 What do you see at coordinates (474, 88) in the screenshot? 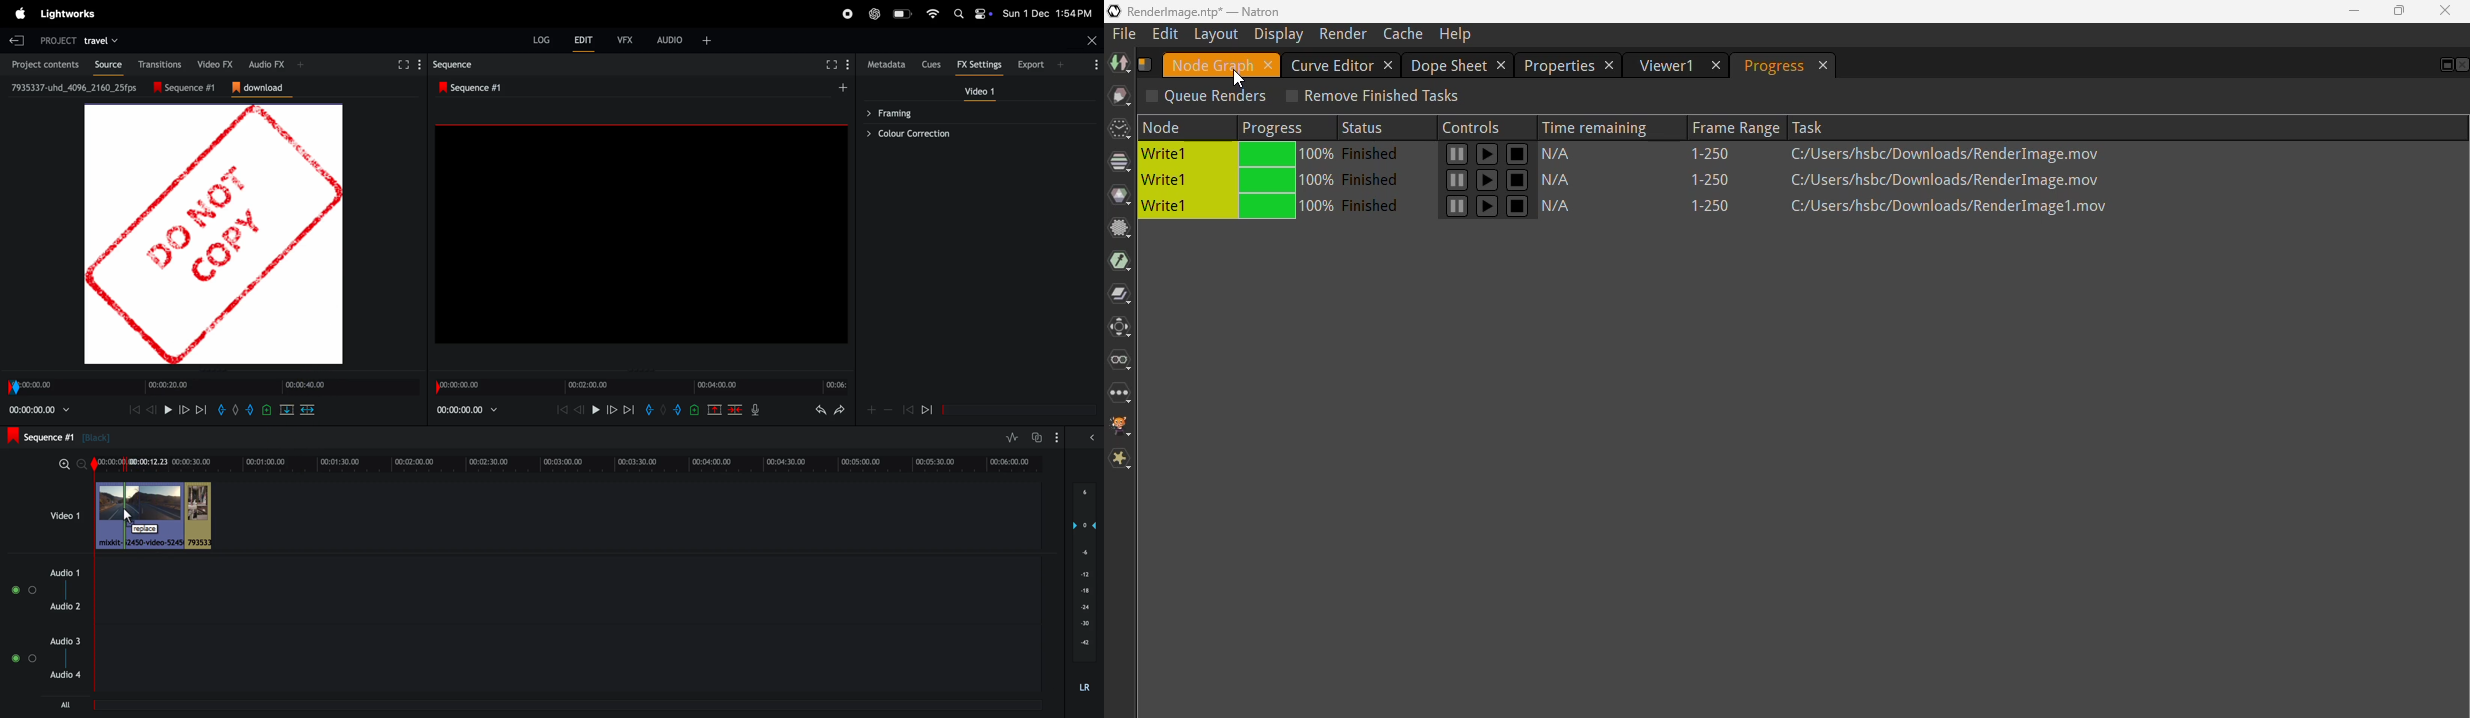
I see `sequence #1` at bounding box center [474, 88].